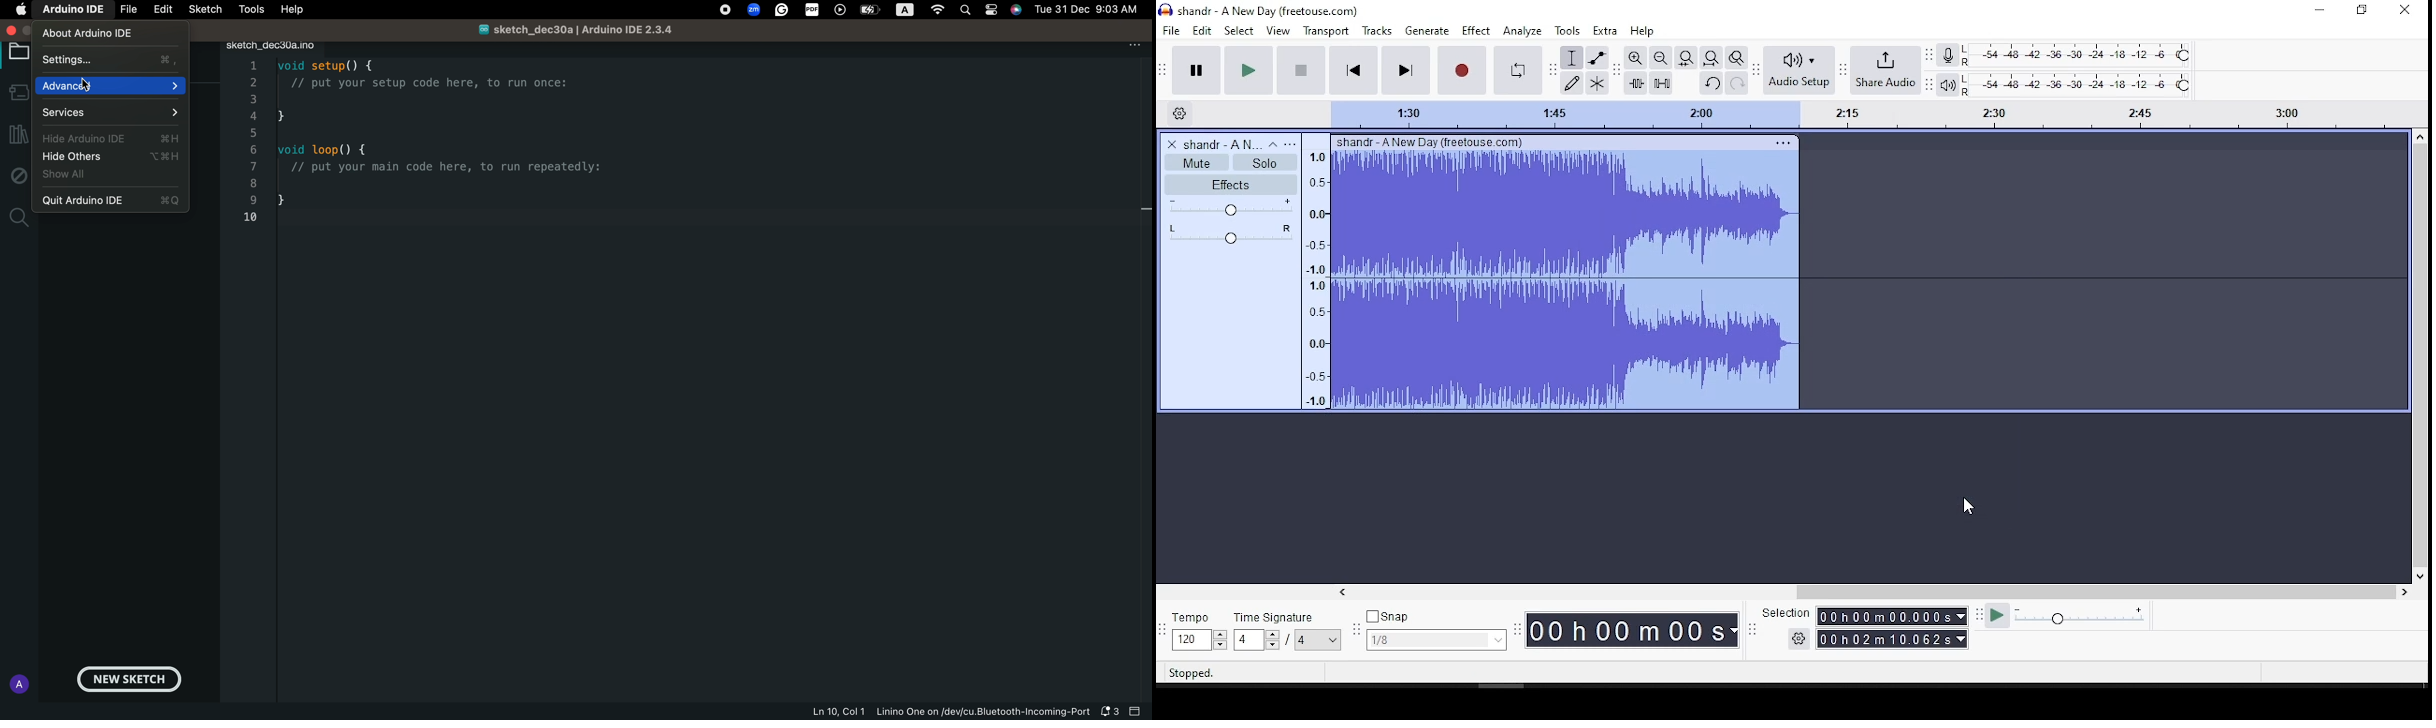 The image size is (2436, 728). Describe the element at coordinates (1279, 31) in the screenshot. I see `view` at that location.